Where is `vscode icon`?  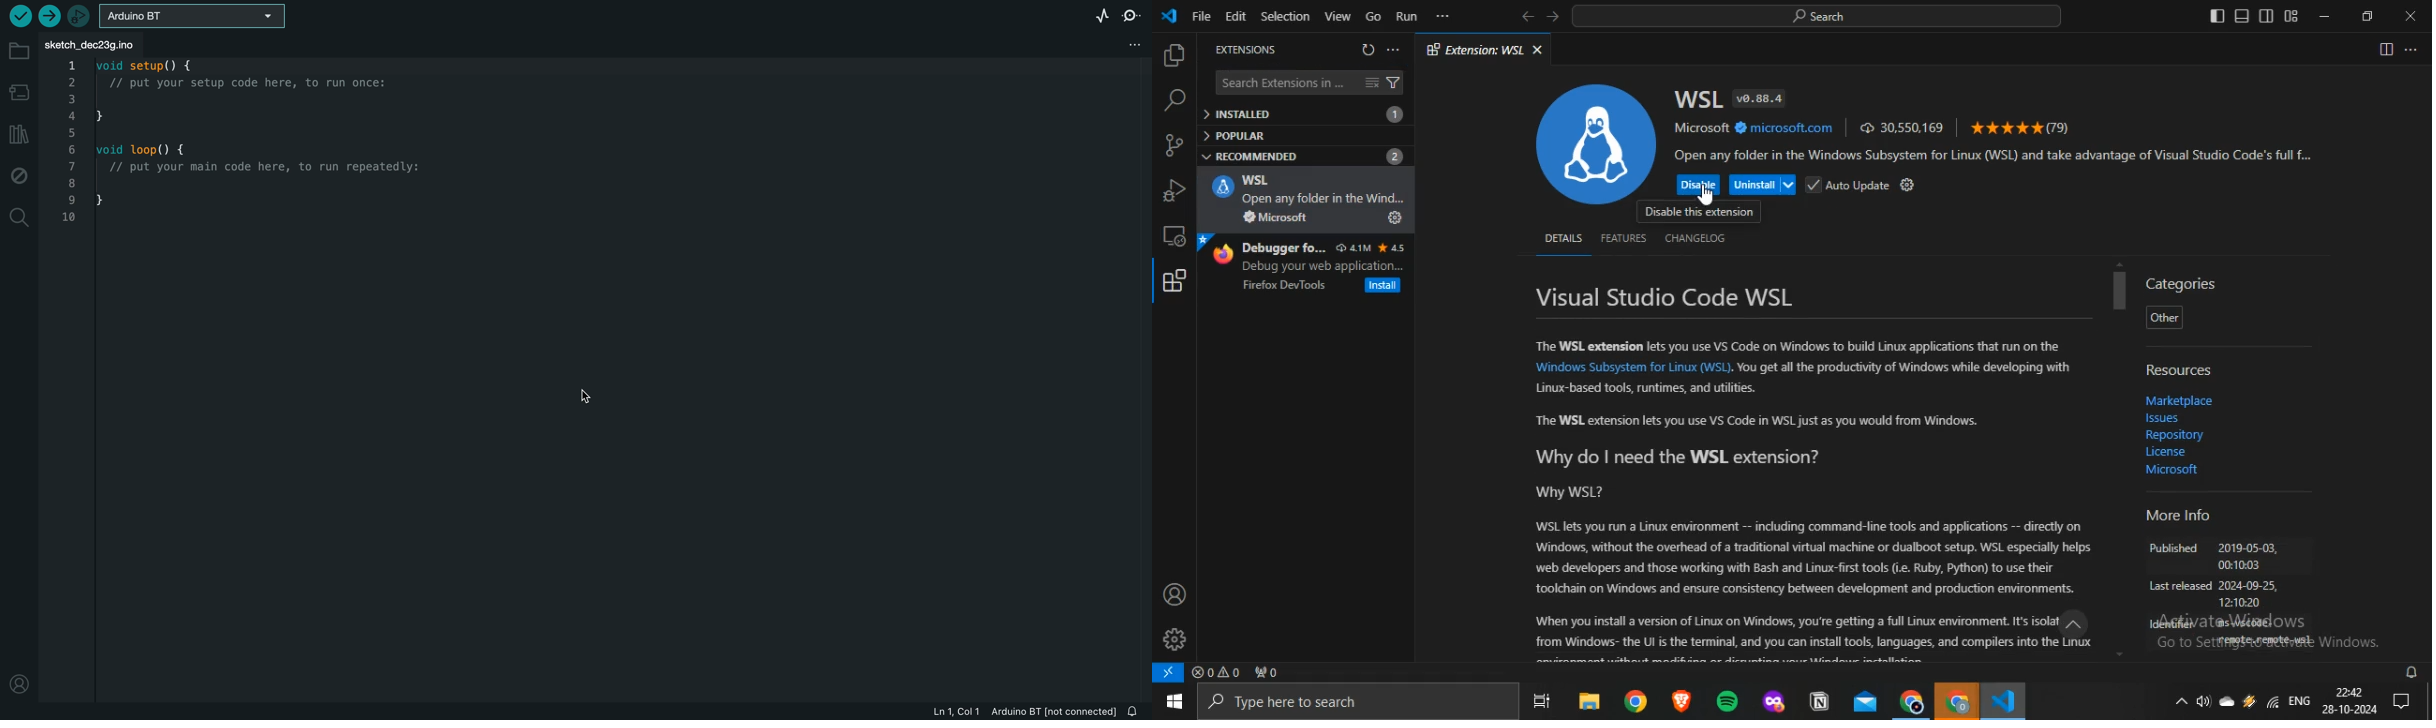
vscode icon is located at coordinates (1170, 17).